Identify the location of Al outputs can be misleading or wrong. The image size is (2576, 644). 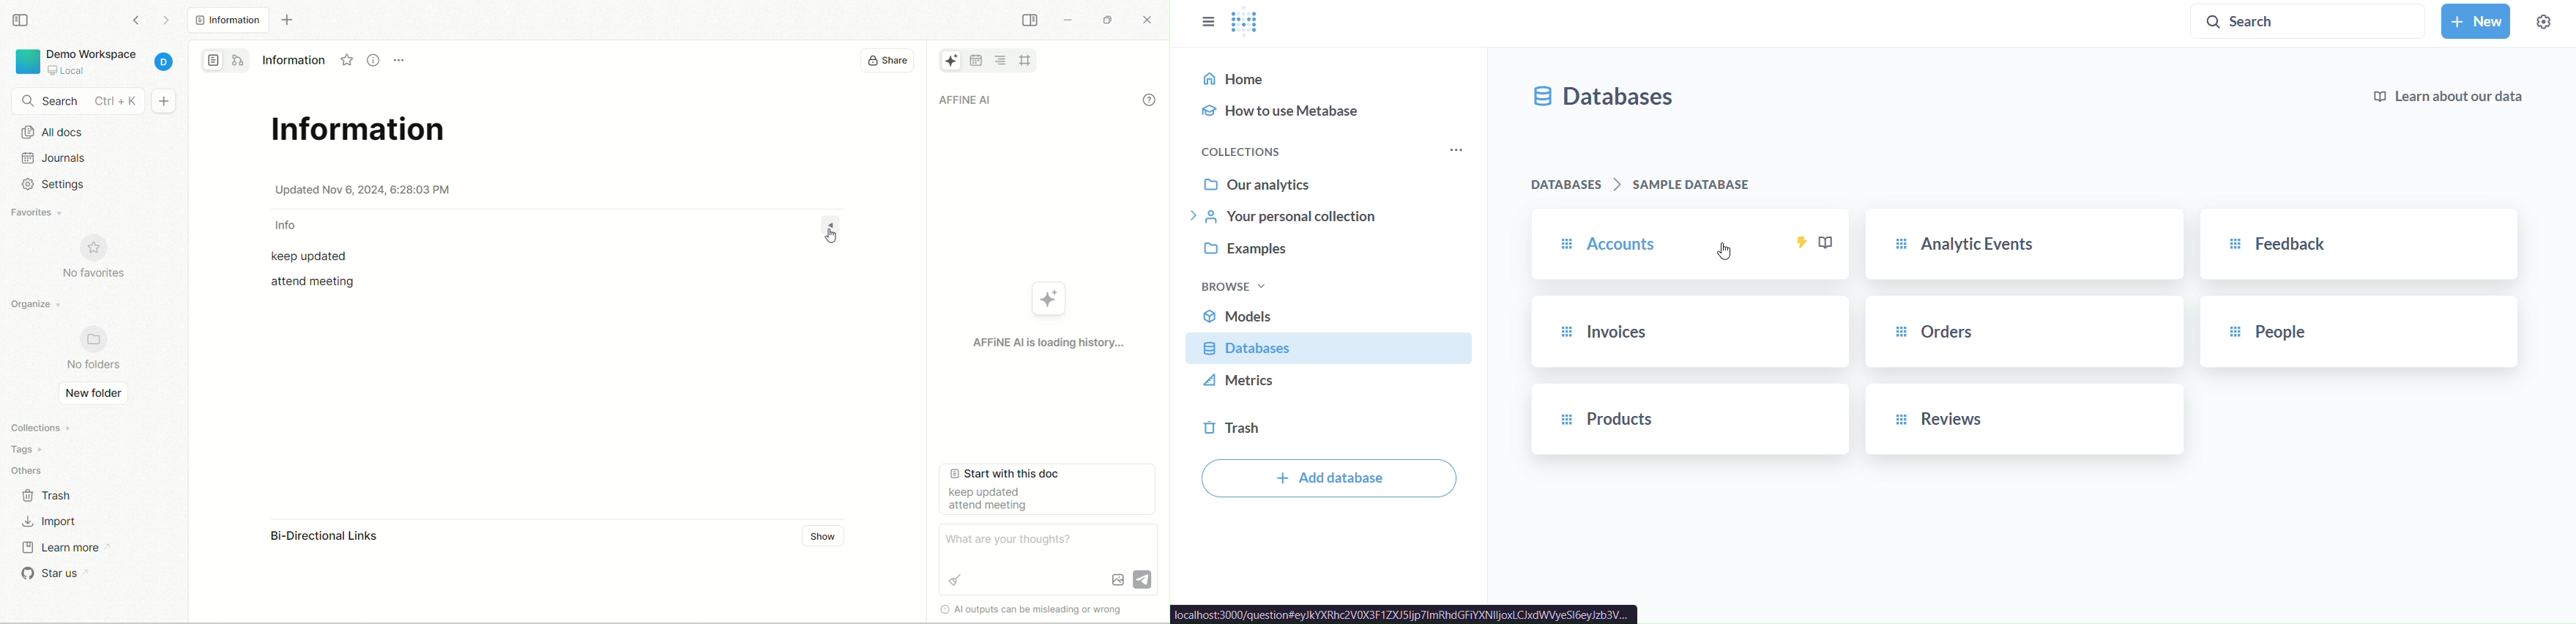
(1034, 611).